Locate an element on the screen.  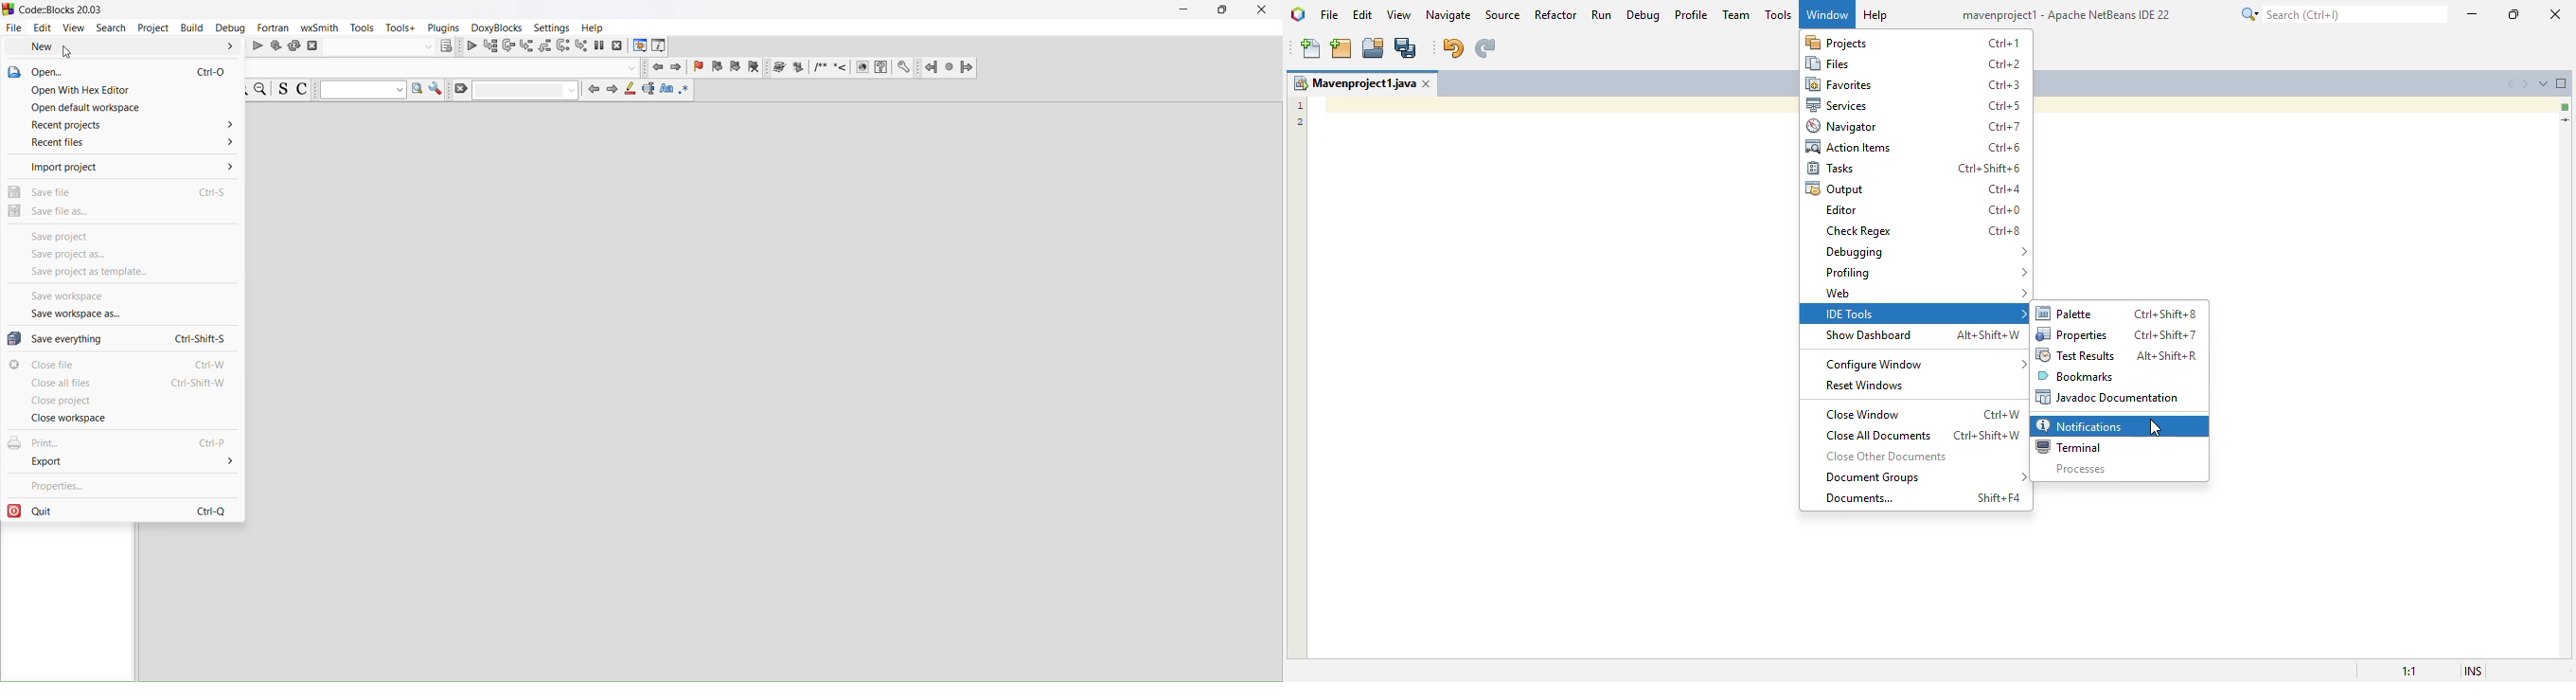
open default workspace is located at coordinates (122, 107).